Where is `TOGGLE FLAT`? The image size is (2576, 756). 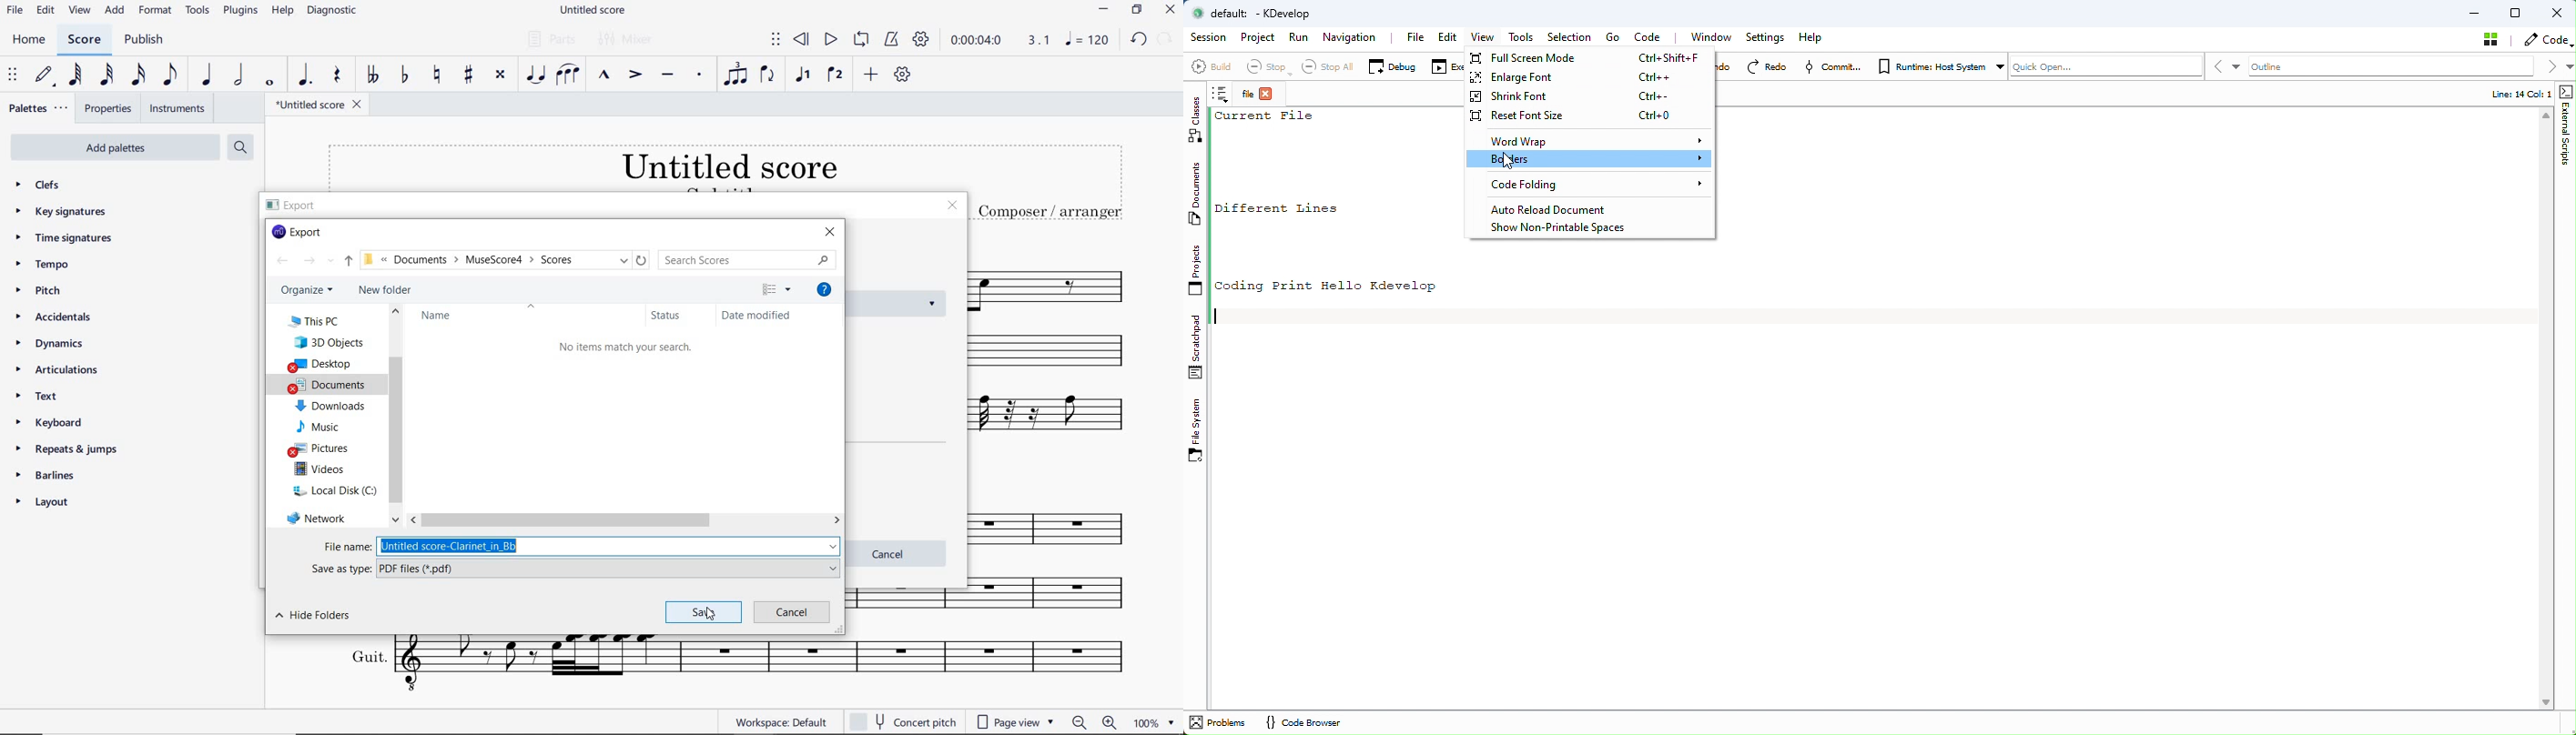
TOGGLE FLAT is located at coordinates (403, 75).